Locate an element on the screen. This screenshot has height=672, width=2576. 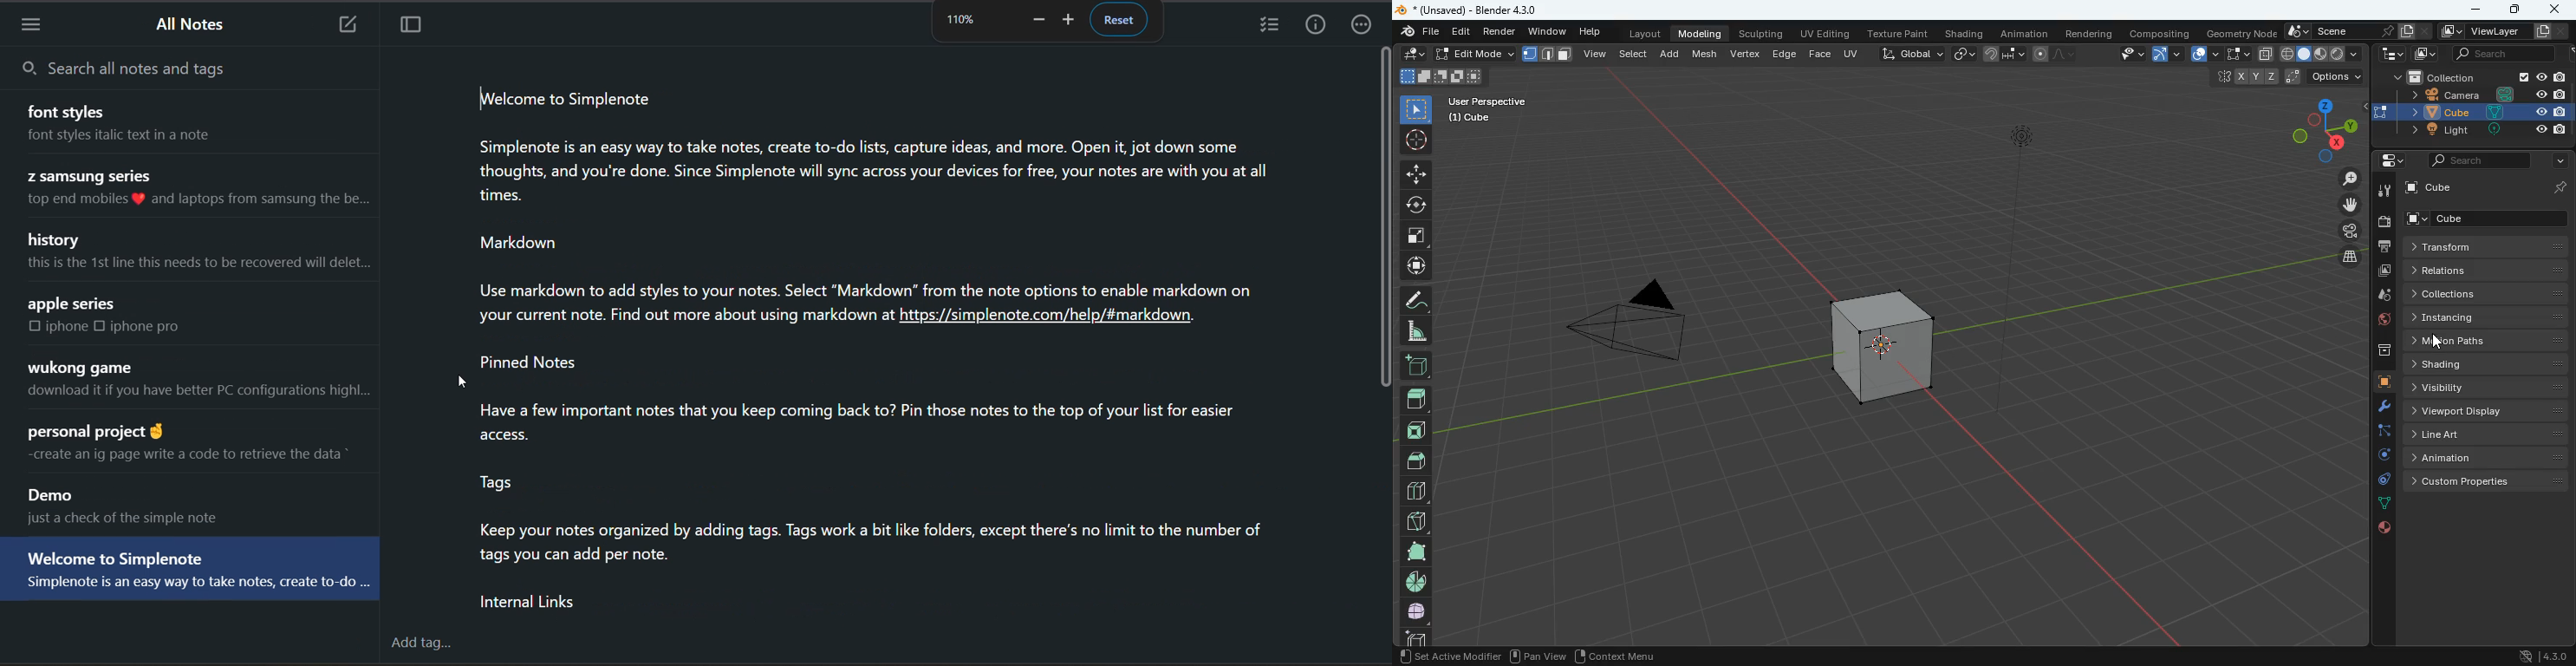
search is located at coordinates (163, 67).